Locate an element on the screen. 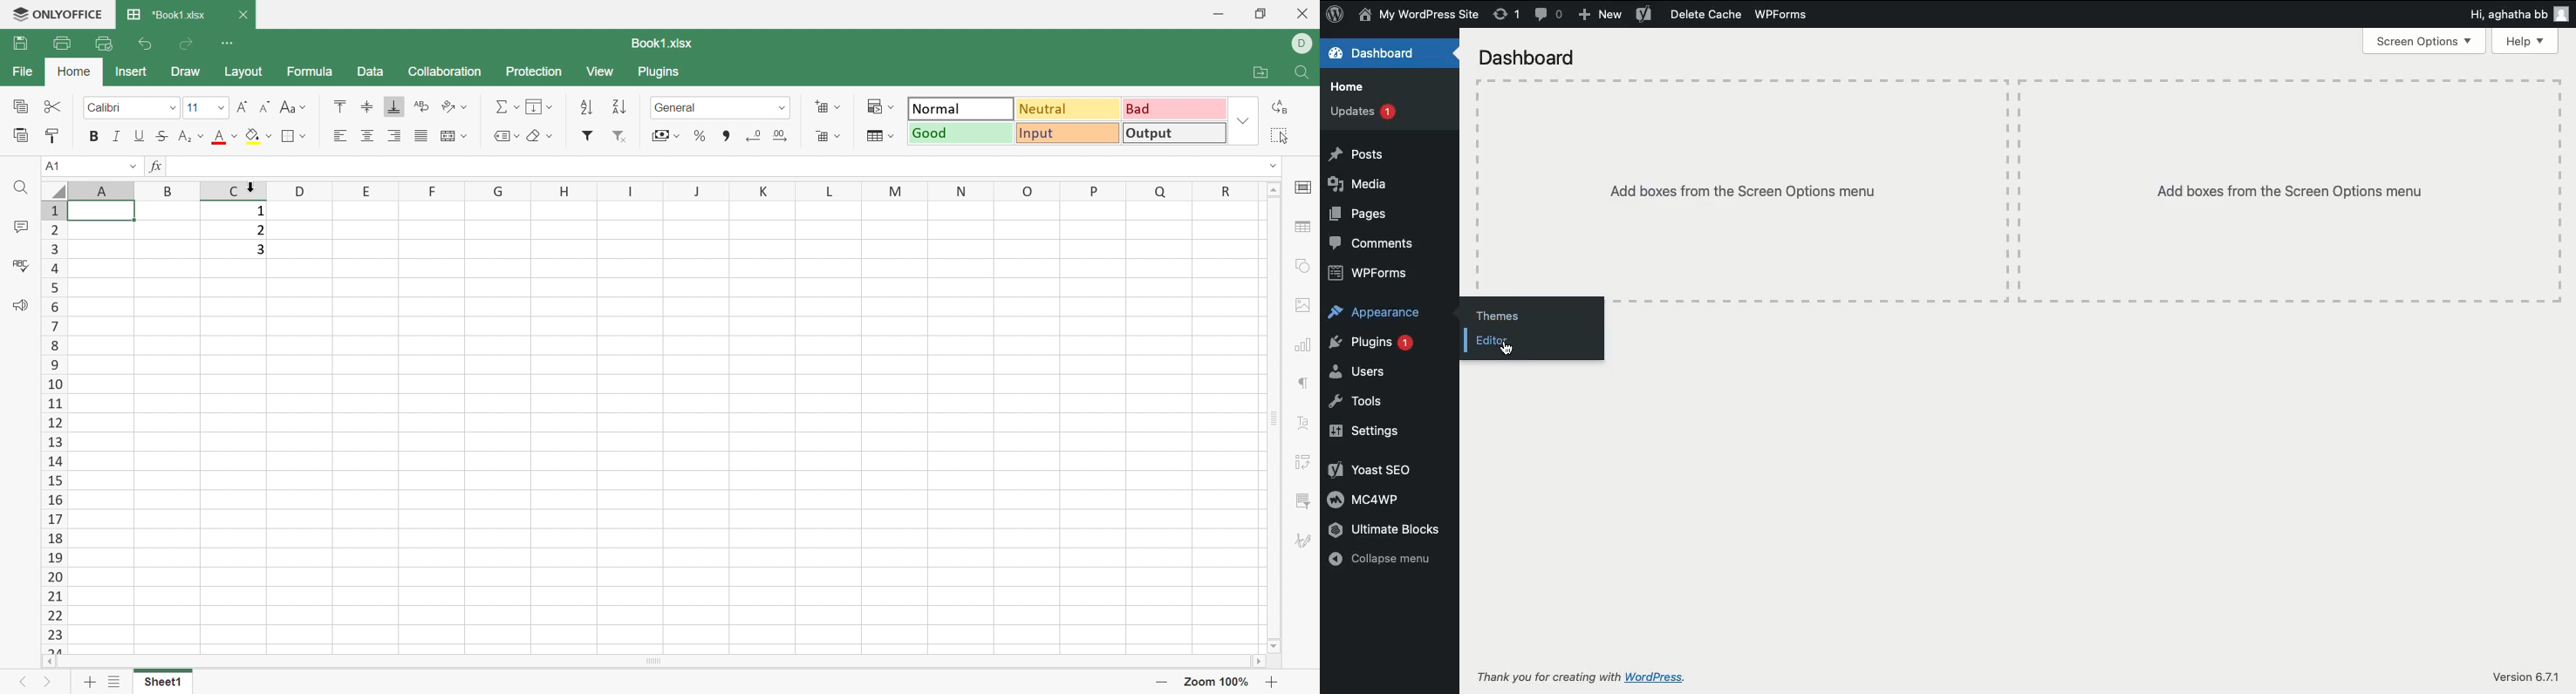 The image size is (2576, 700). Themes is located at coordinates (1508, 311).